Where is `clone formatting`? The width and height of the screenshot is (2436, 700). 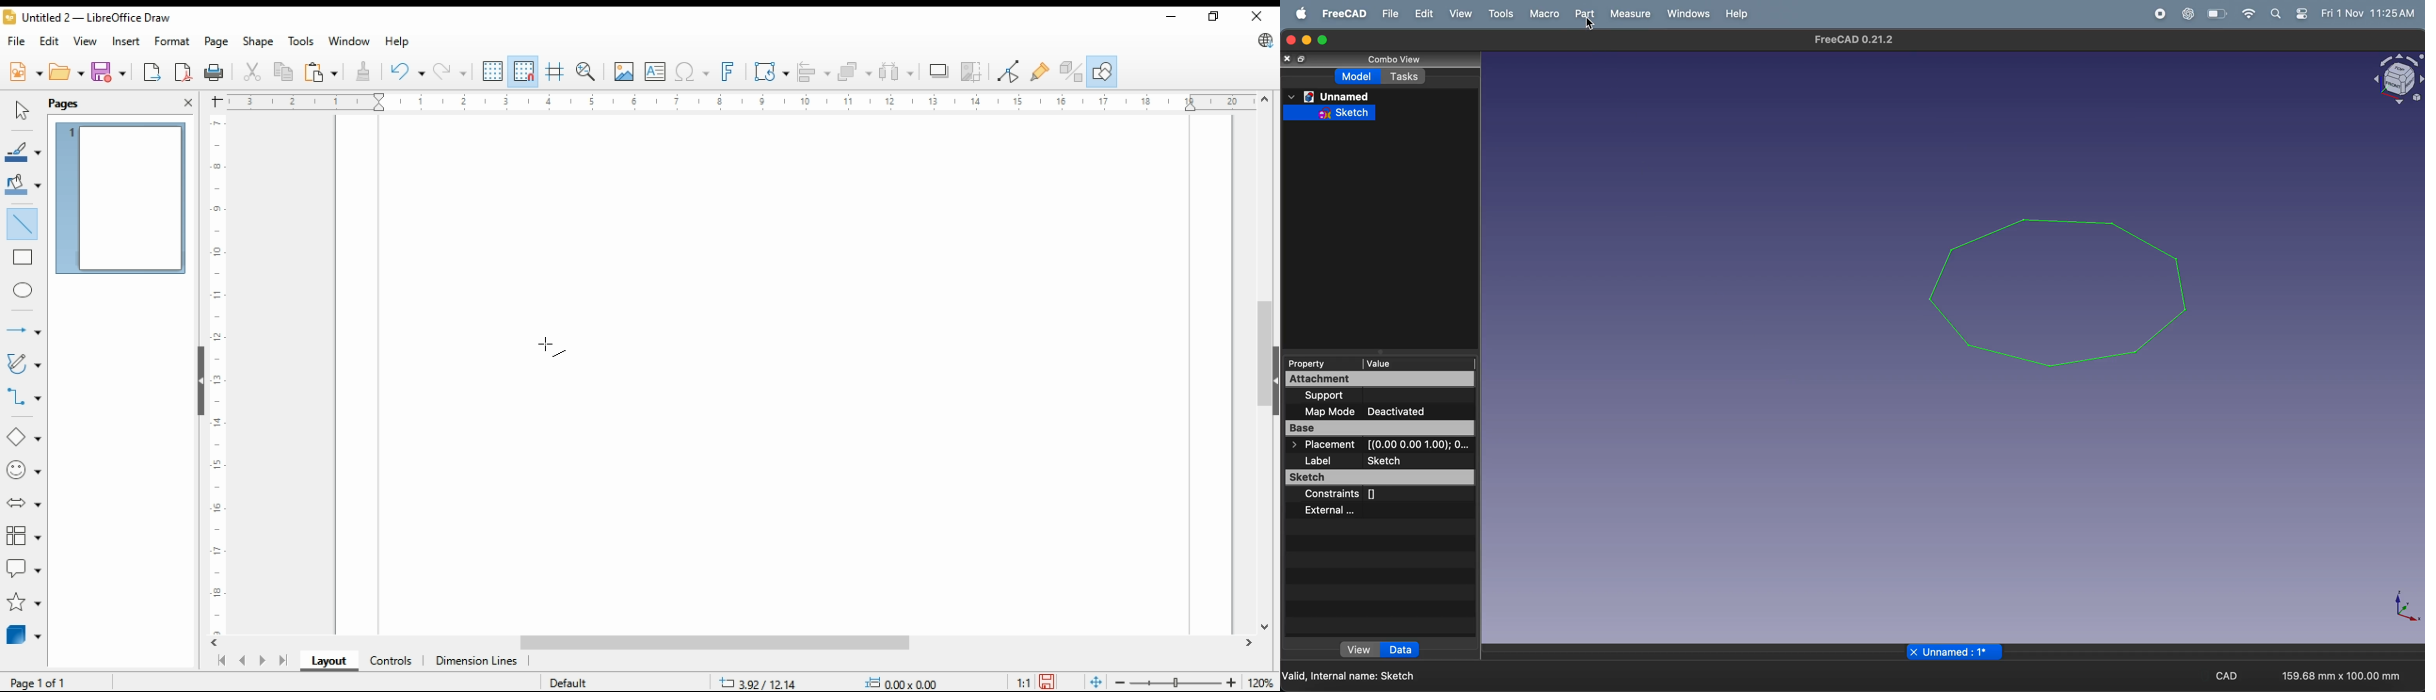
clone formatting is located at coordinates (367, 72).